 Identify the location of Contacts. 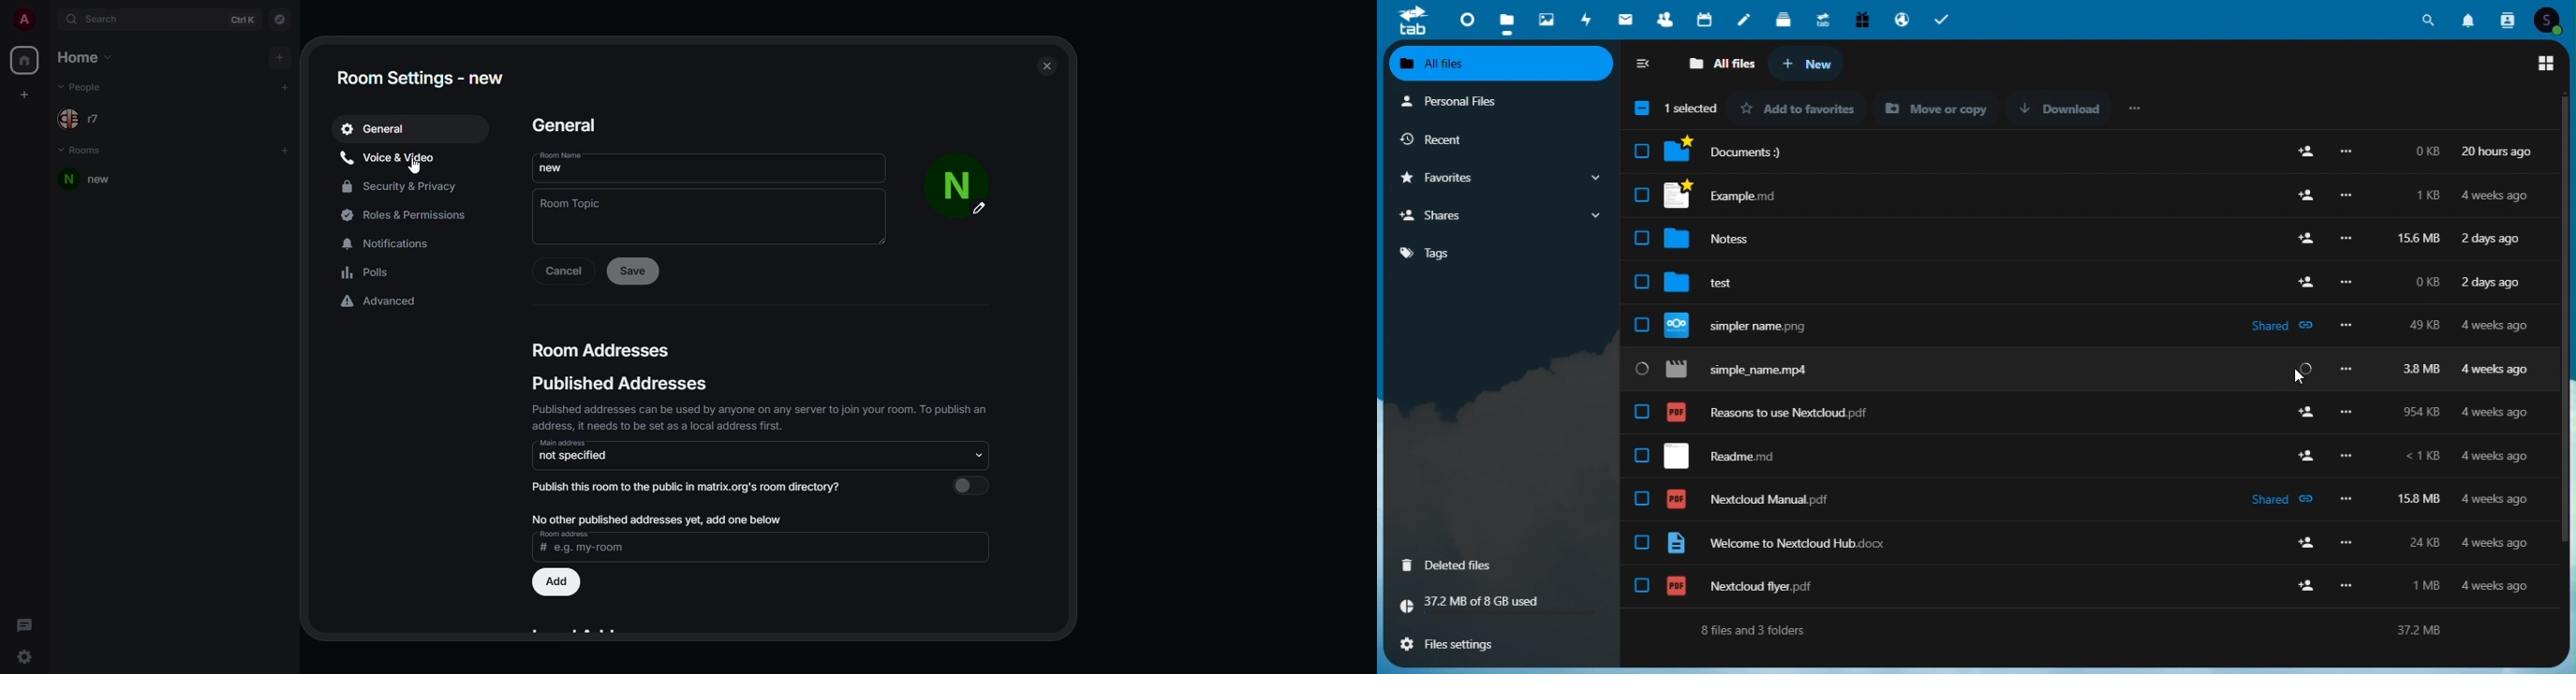
(1666, 21).